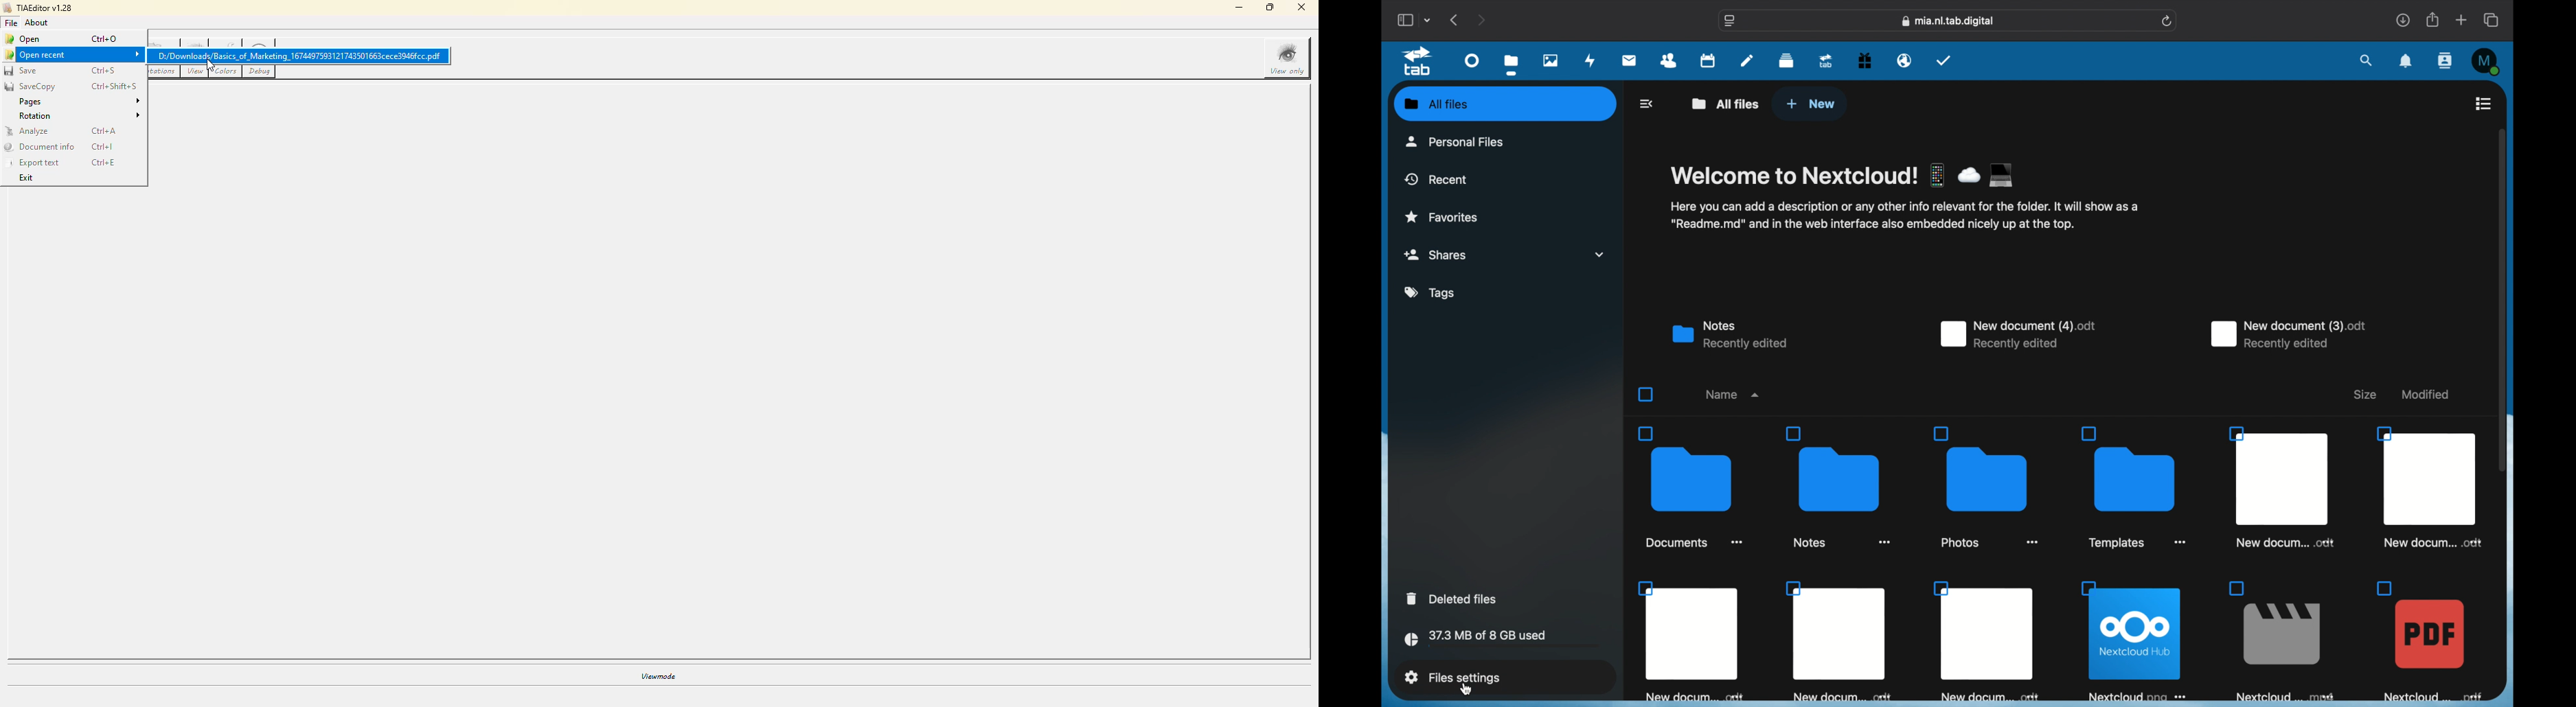 This screenshot has height=728, width=2576. I want to click on show sidebar, so click(1404, 20).